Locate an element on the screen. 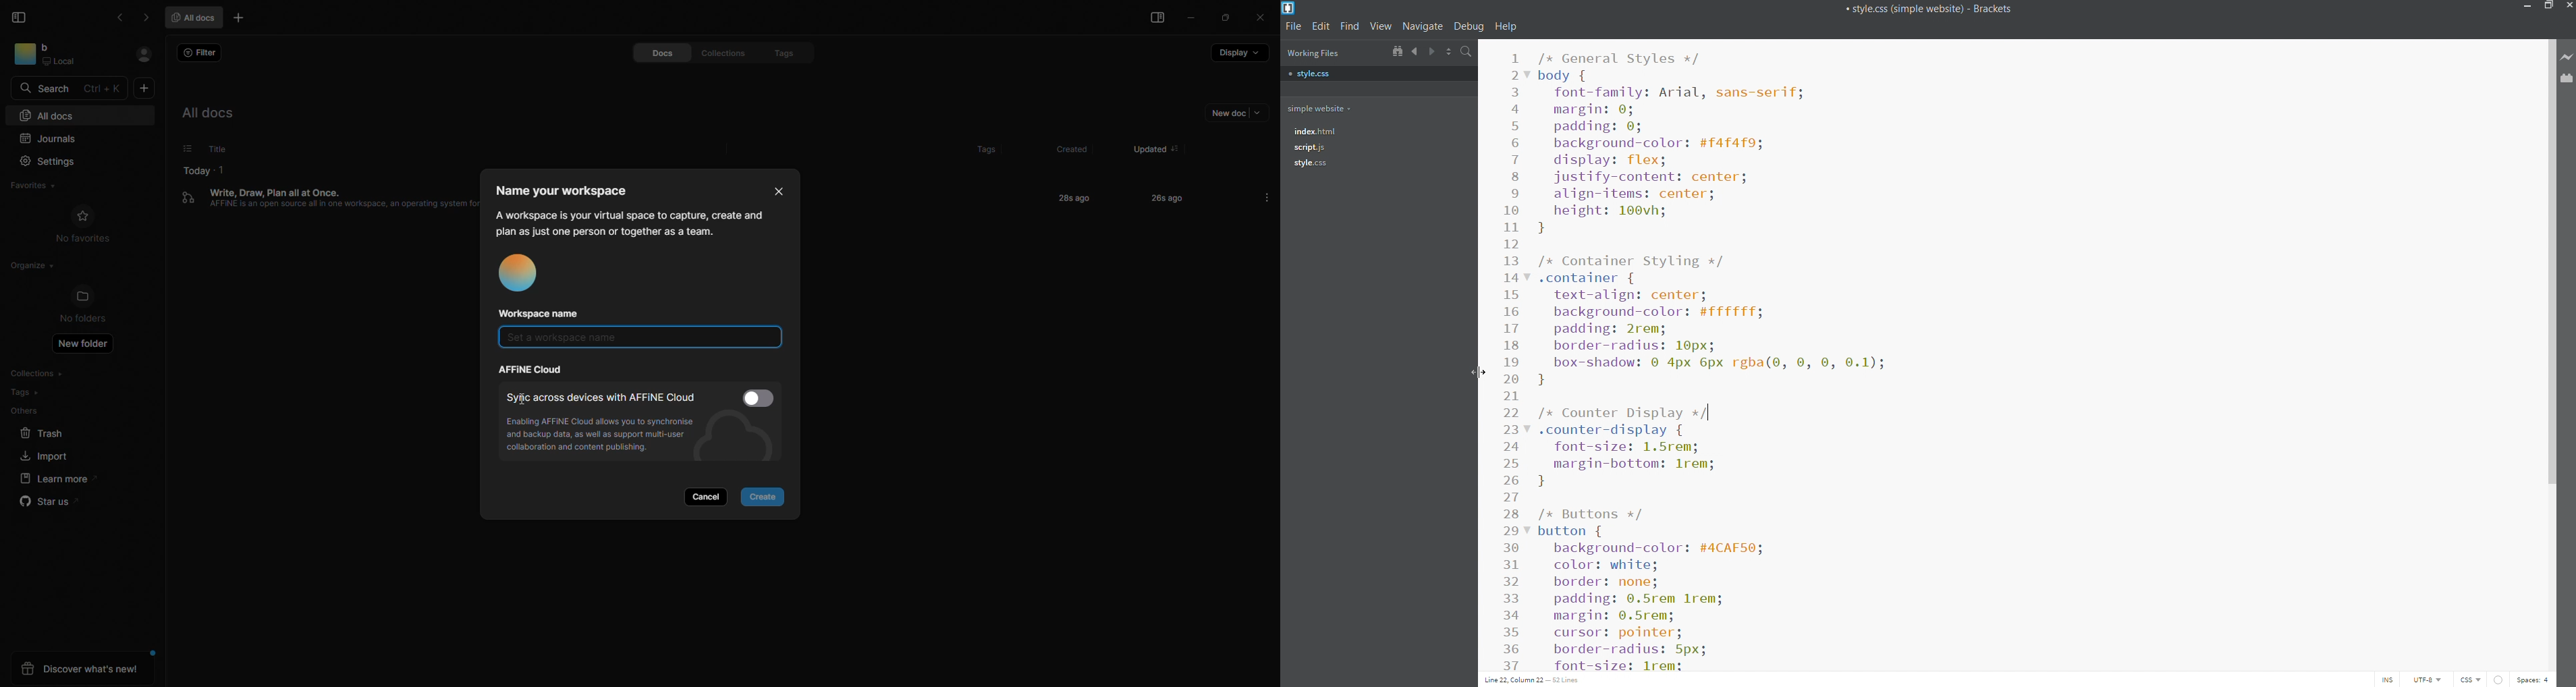 This screenshot has width=2576, height=700. new doc is located at coordinates (1231, 115).